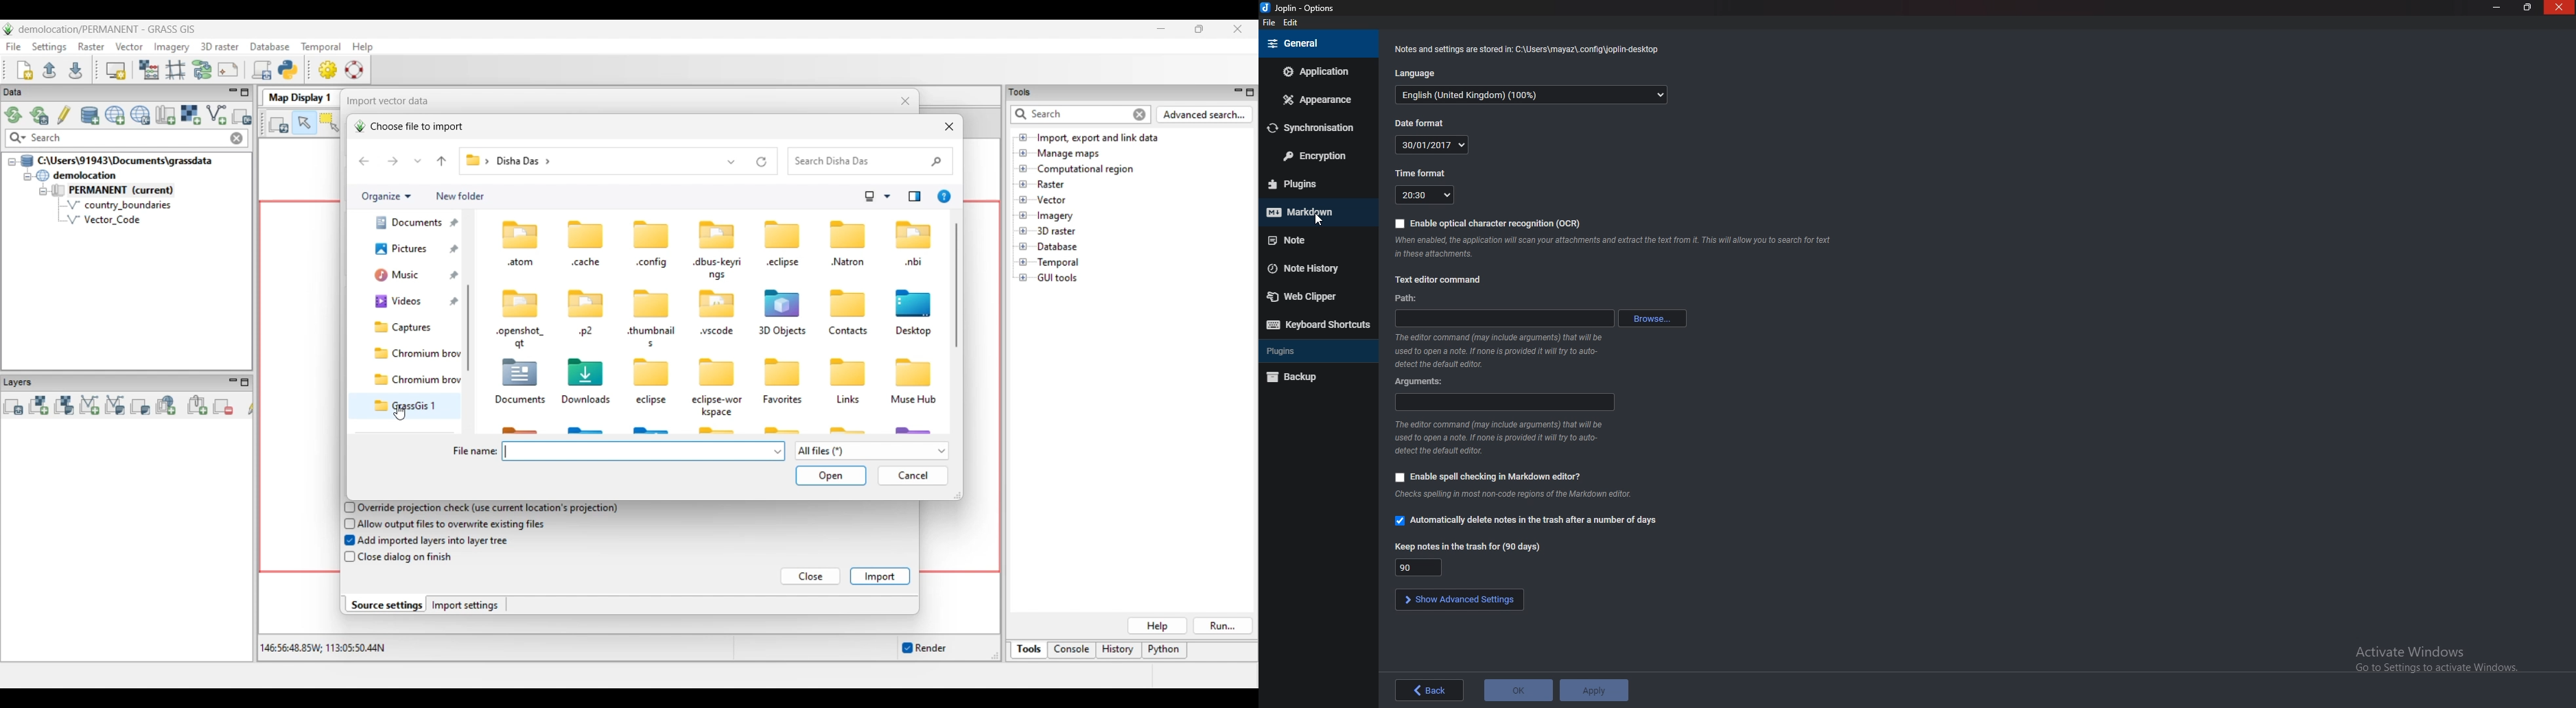 Image resolution: width=2576 pixels, height=728 pixels. Describe the element at coordinates (1467, 546) in the screenshot. I see `Keep notes in trash for` at that location.